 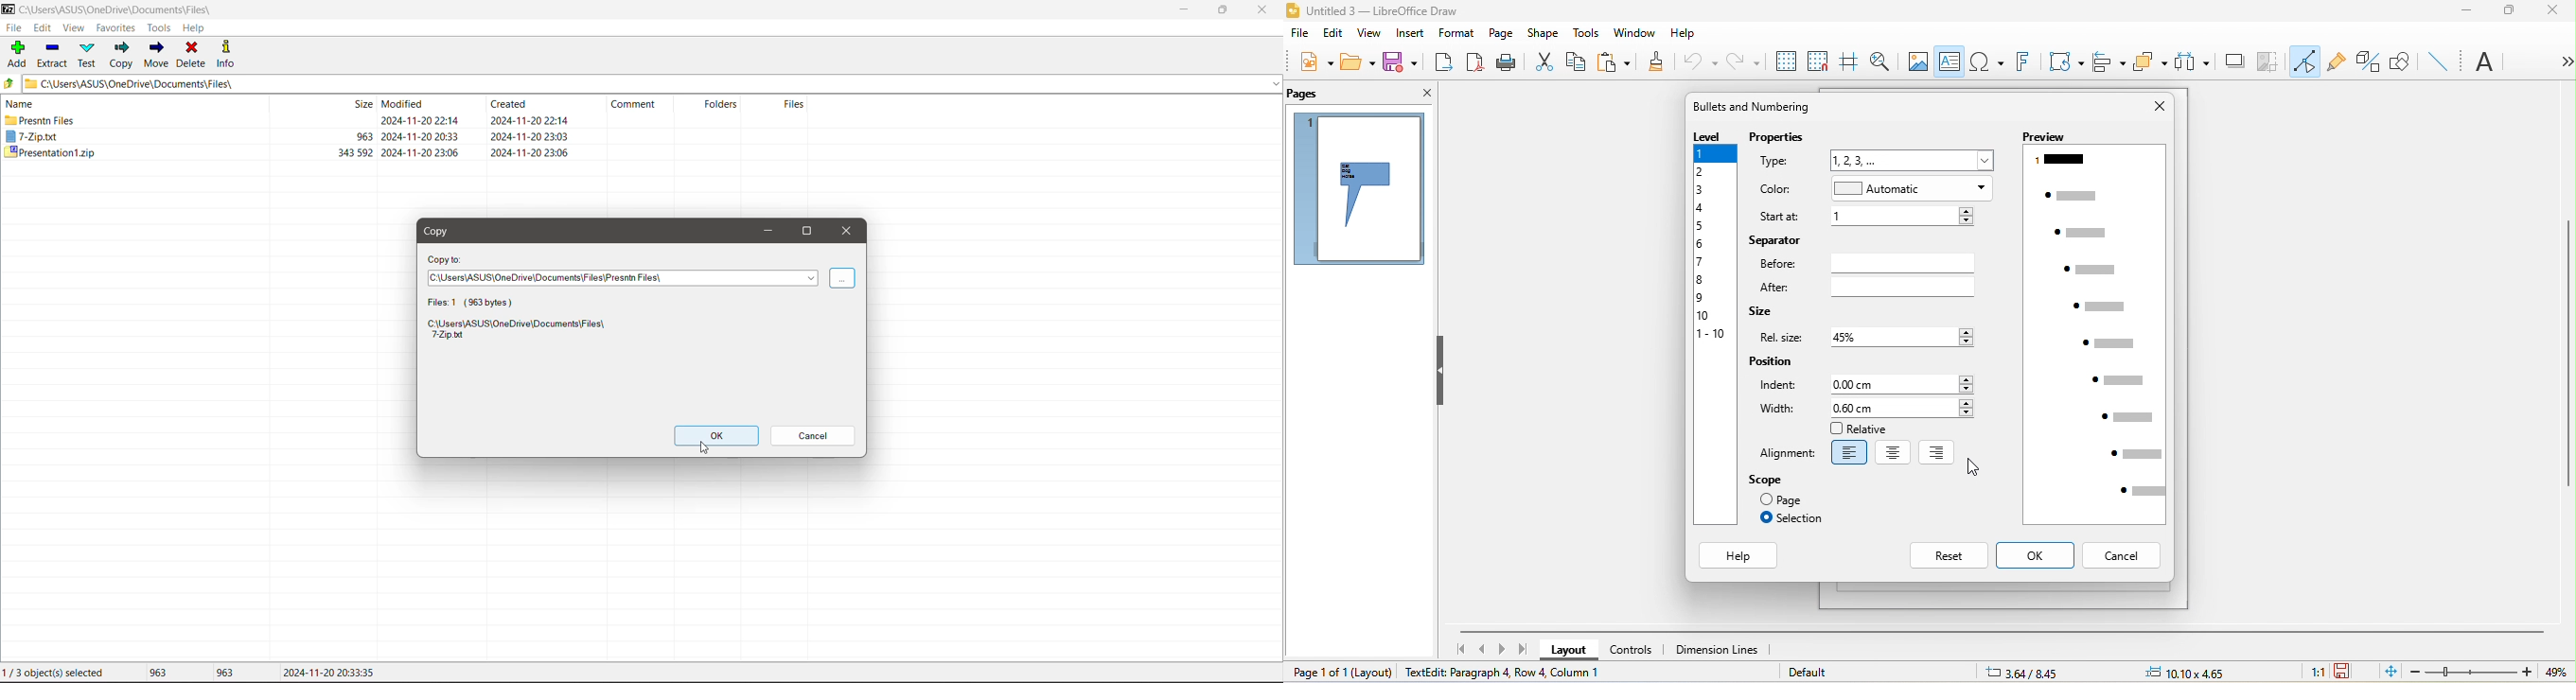 What do you see at coordinates (1501, 30) in the screenshot?
I see `page` at bounding box center [1501, 30].